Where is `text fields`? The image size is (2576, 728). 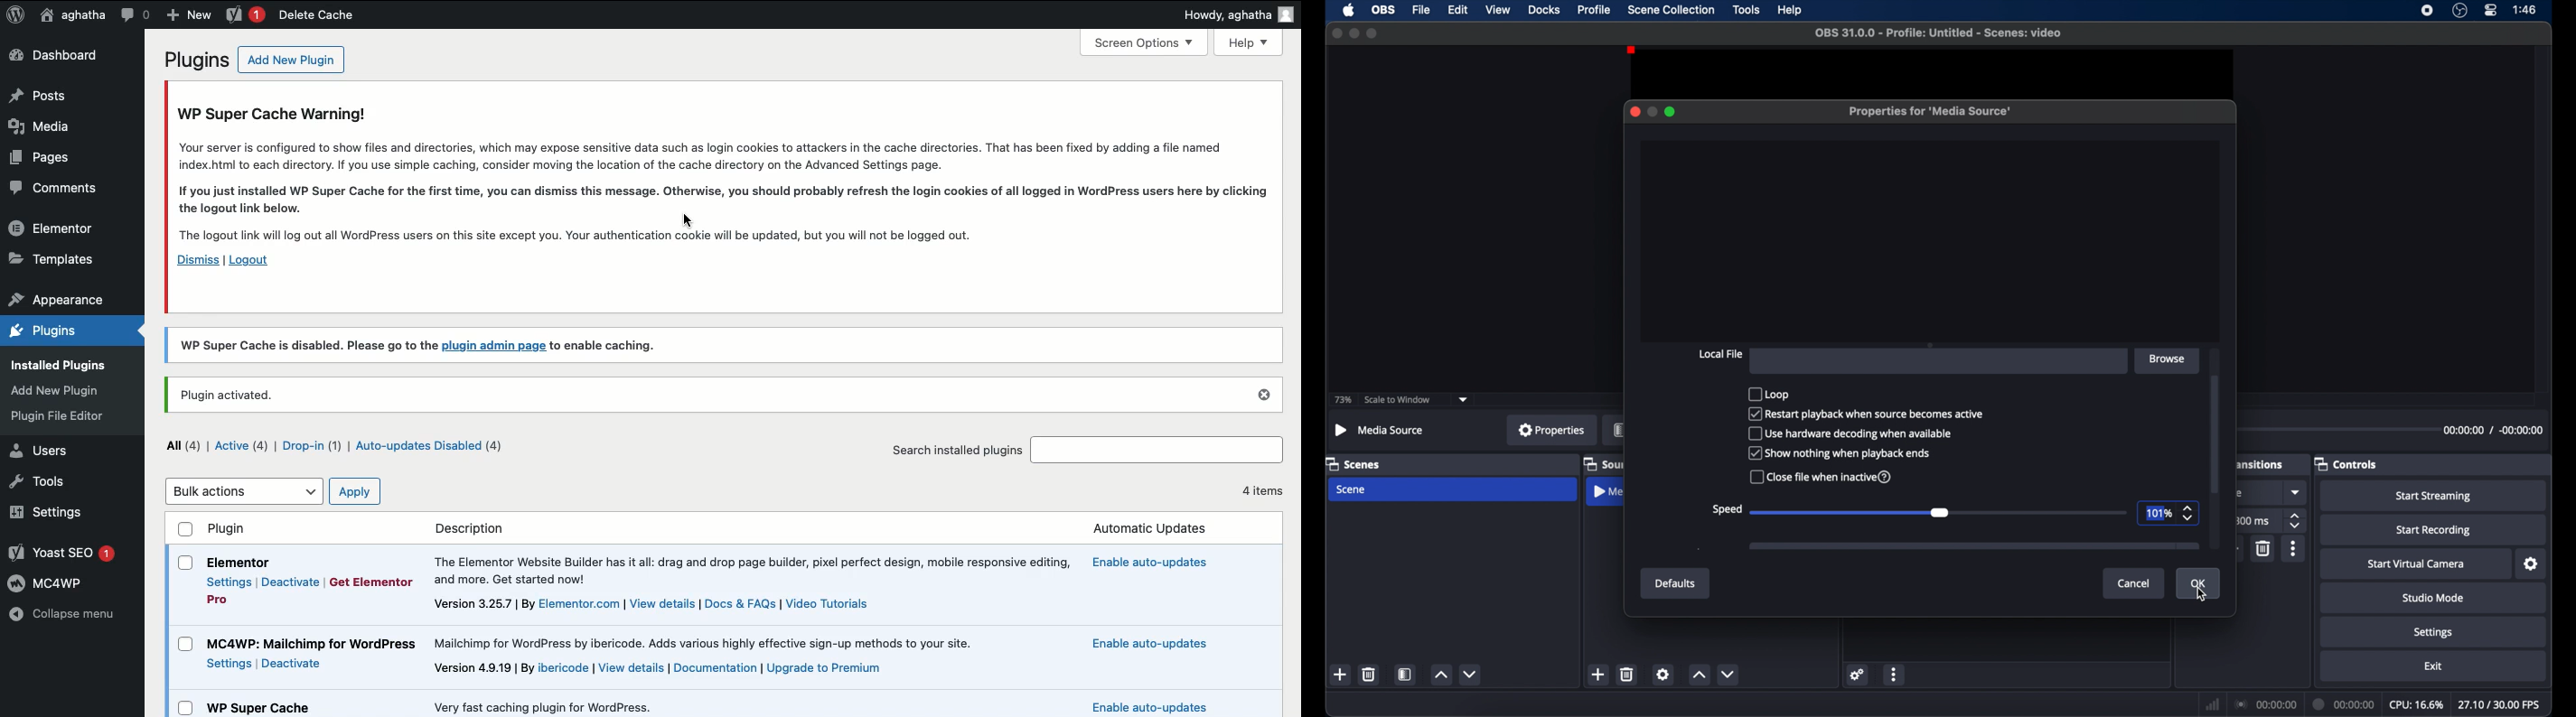
text fields is located at coordinates (1157, 452).